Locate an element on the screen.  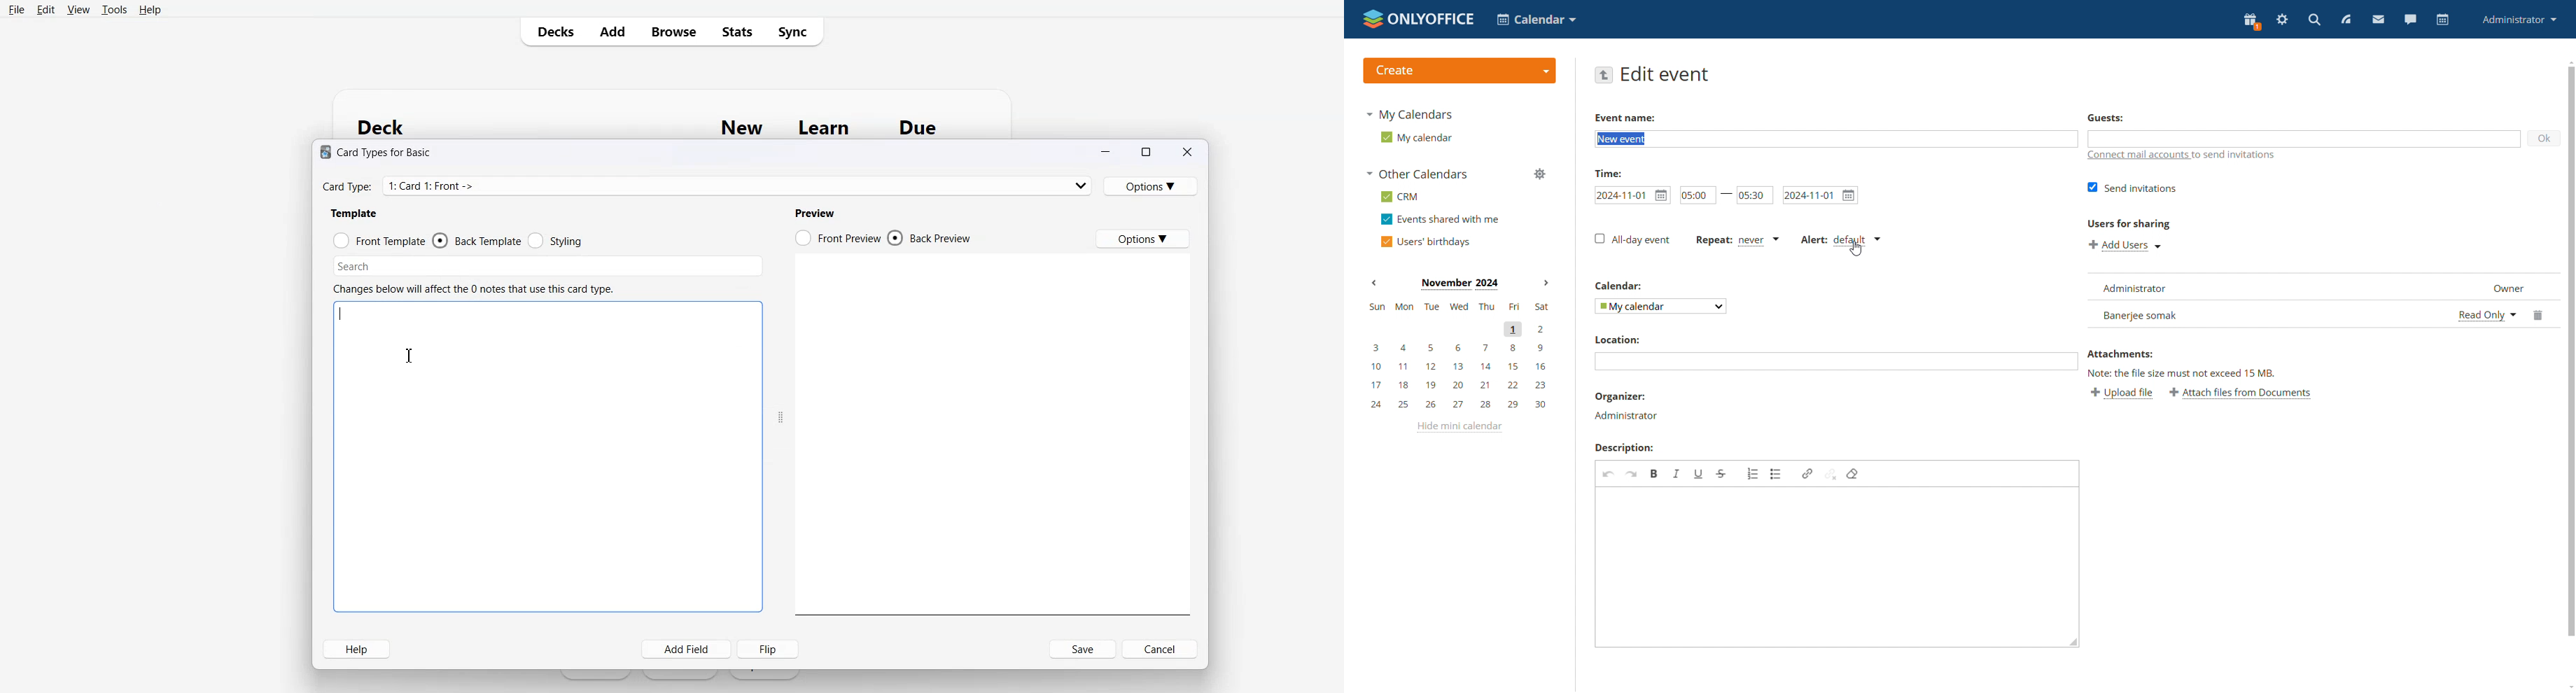
logo is located at coordinates (1419, 19).